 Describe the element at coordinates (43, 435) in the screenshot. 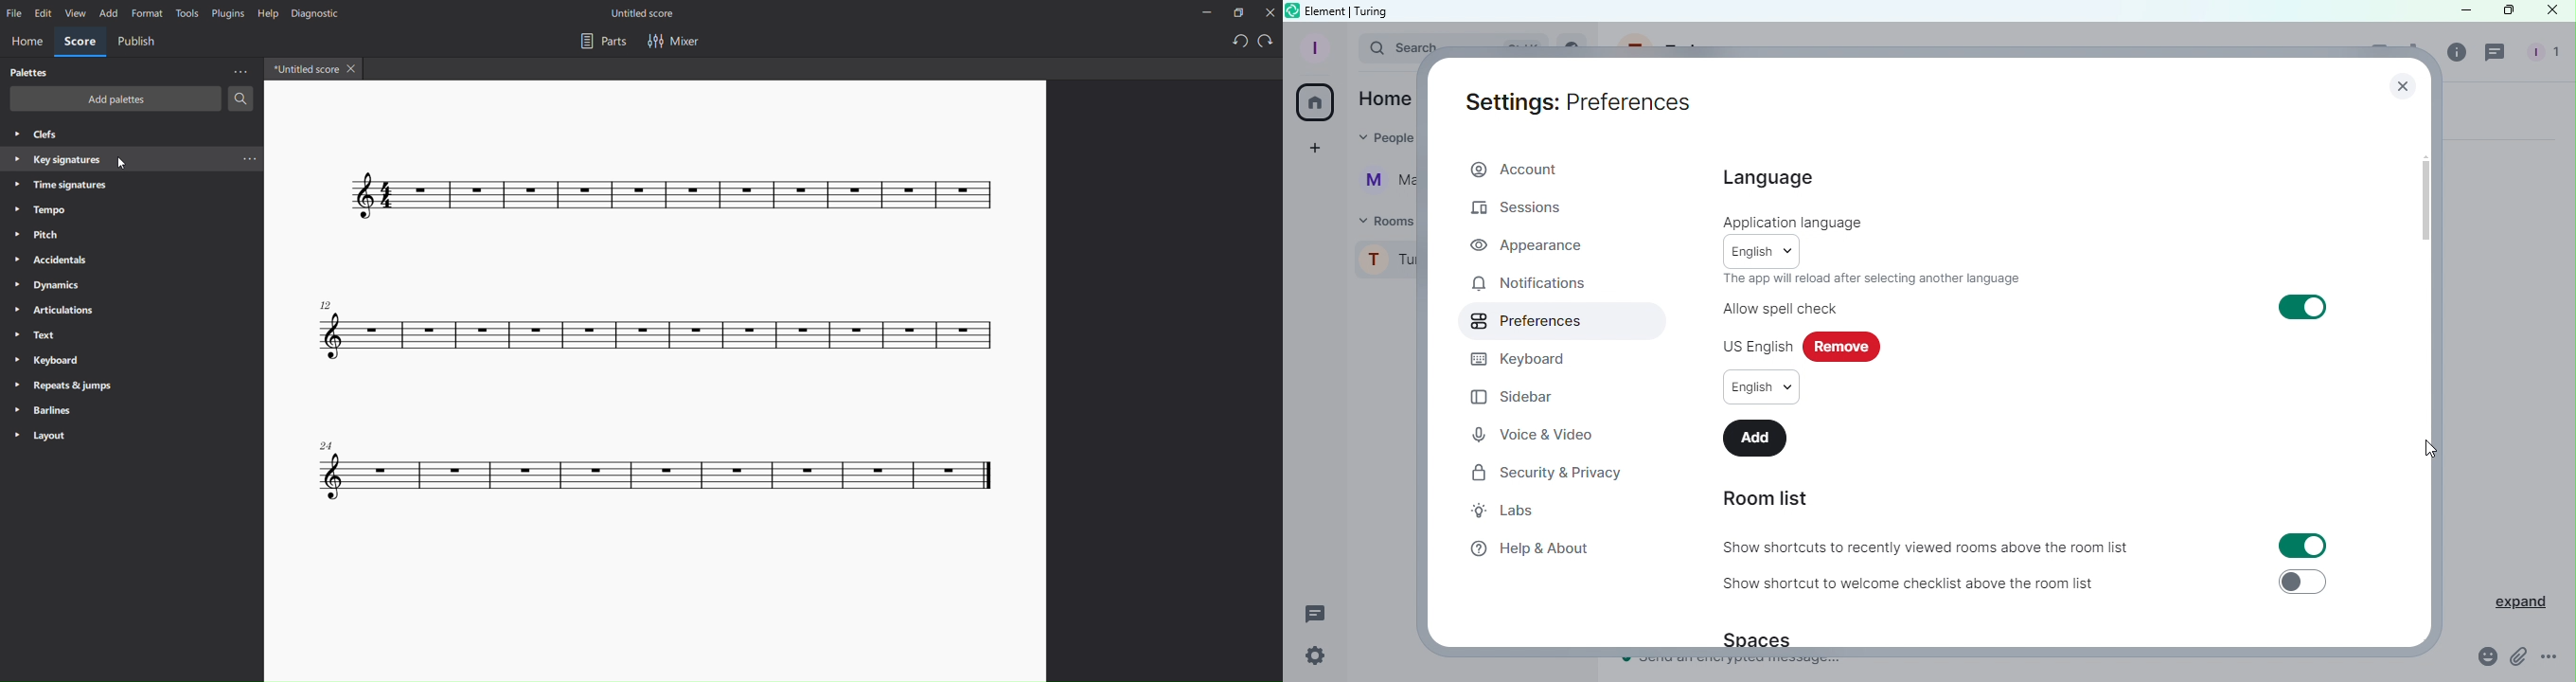

I see `layout` at that location.